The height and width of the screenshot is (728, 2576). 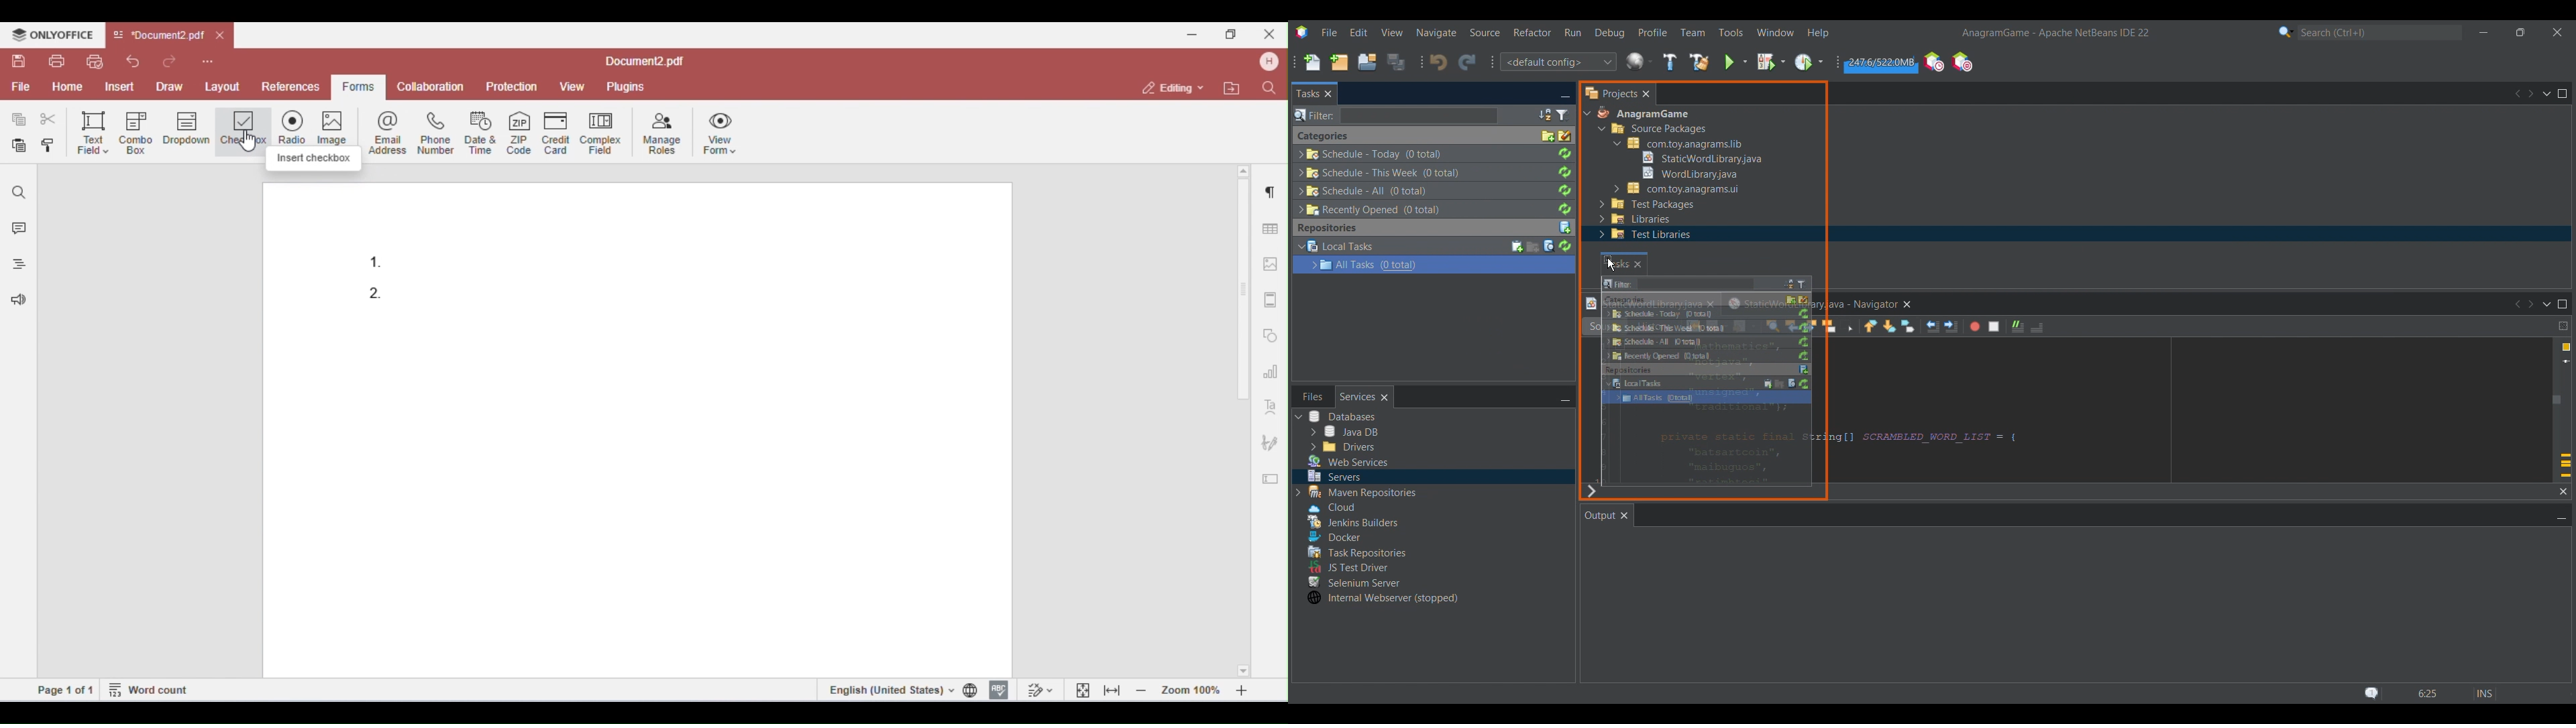 What do you see at coordinates (1686, 172) in the screenshot?
I see `` at bounding box center [1686, 172].